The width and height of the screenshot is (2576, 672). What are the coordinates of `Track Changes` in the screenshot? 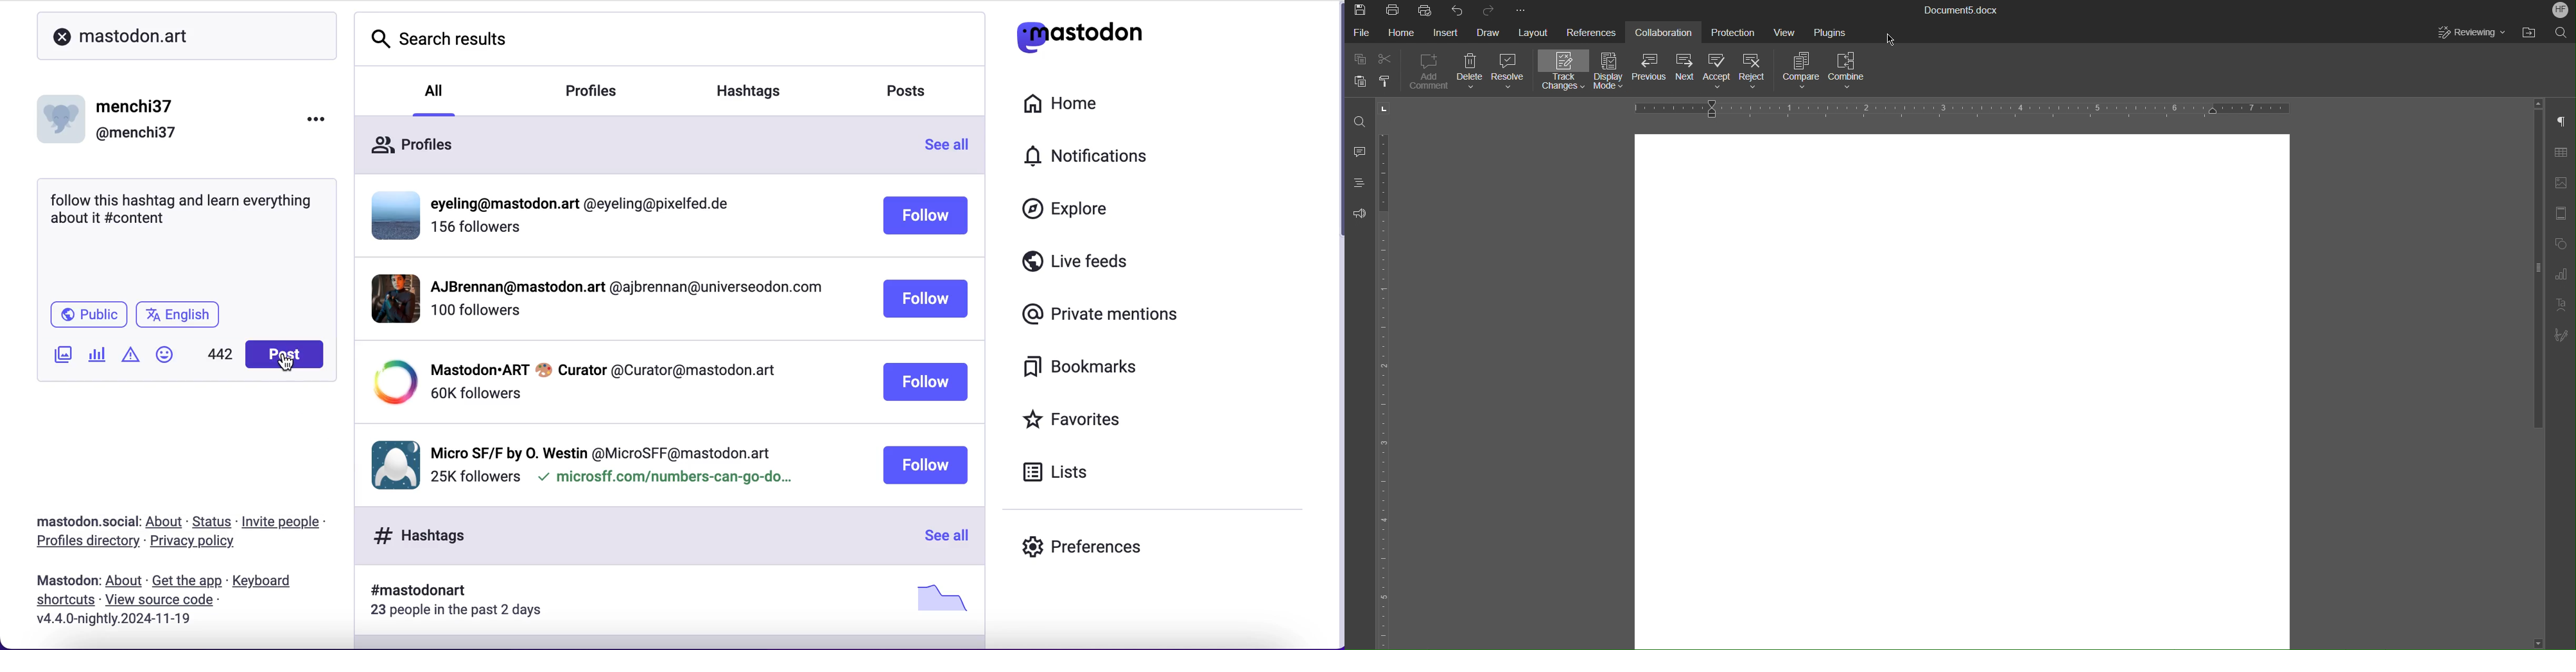 It's located at (1563, 73).